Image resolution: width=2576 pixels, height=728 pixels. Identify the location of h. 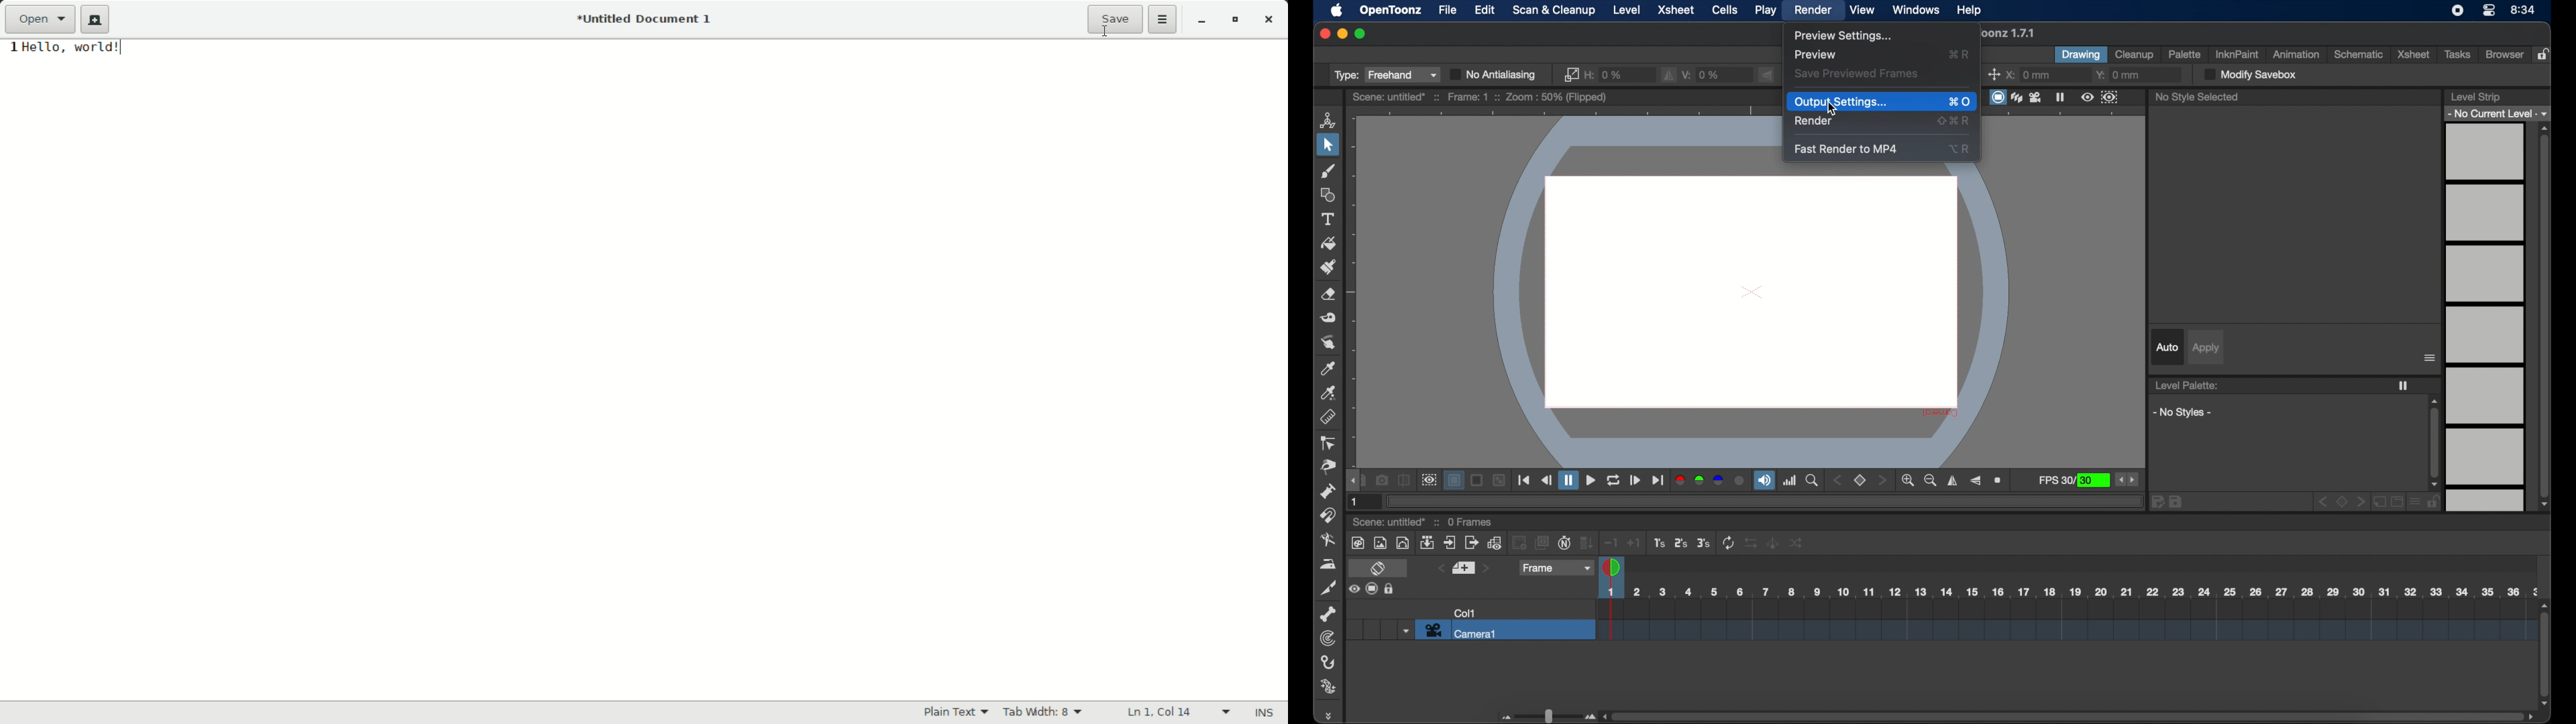
(1605, 73).